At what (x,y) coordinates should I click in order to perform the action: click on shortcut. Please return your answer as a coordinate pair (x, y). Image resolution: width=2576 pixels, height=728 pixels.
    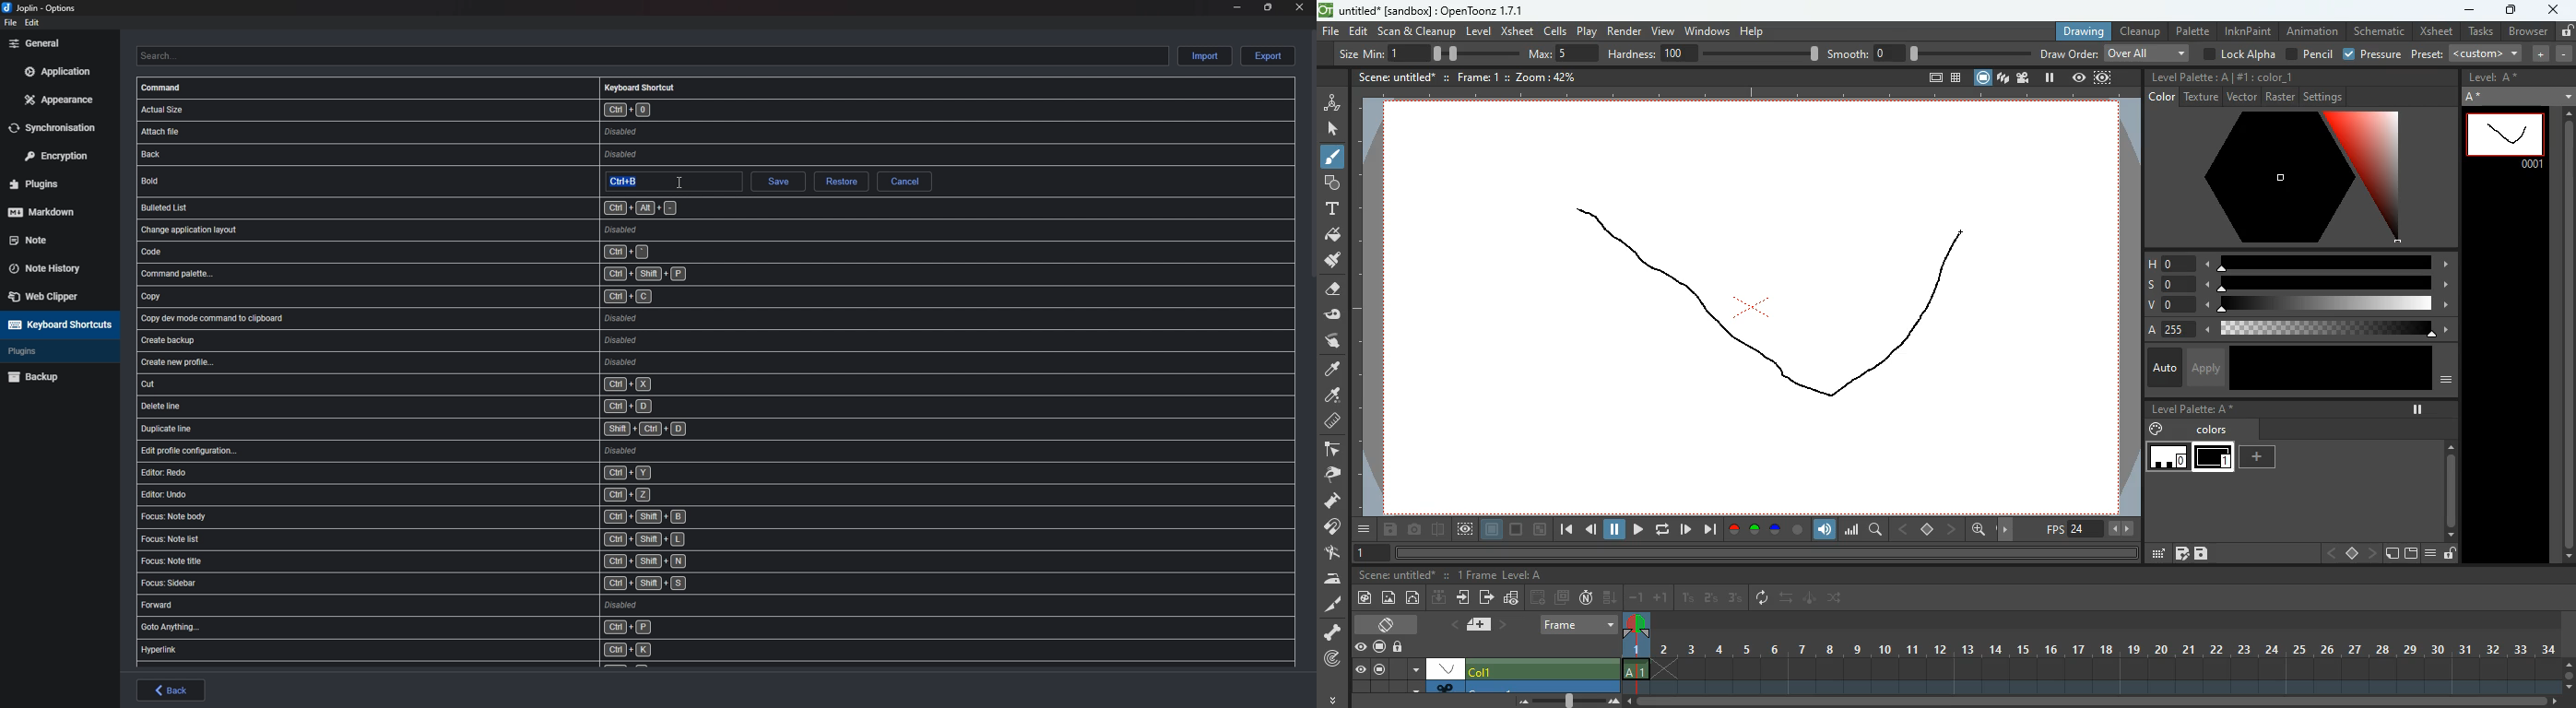
    Looking at the image, I should click on (454, 131).